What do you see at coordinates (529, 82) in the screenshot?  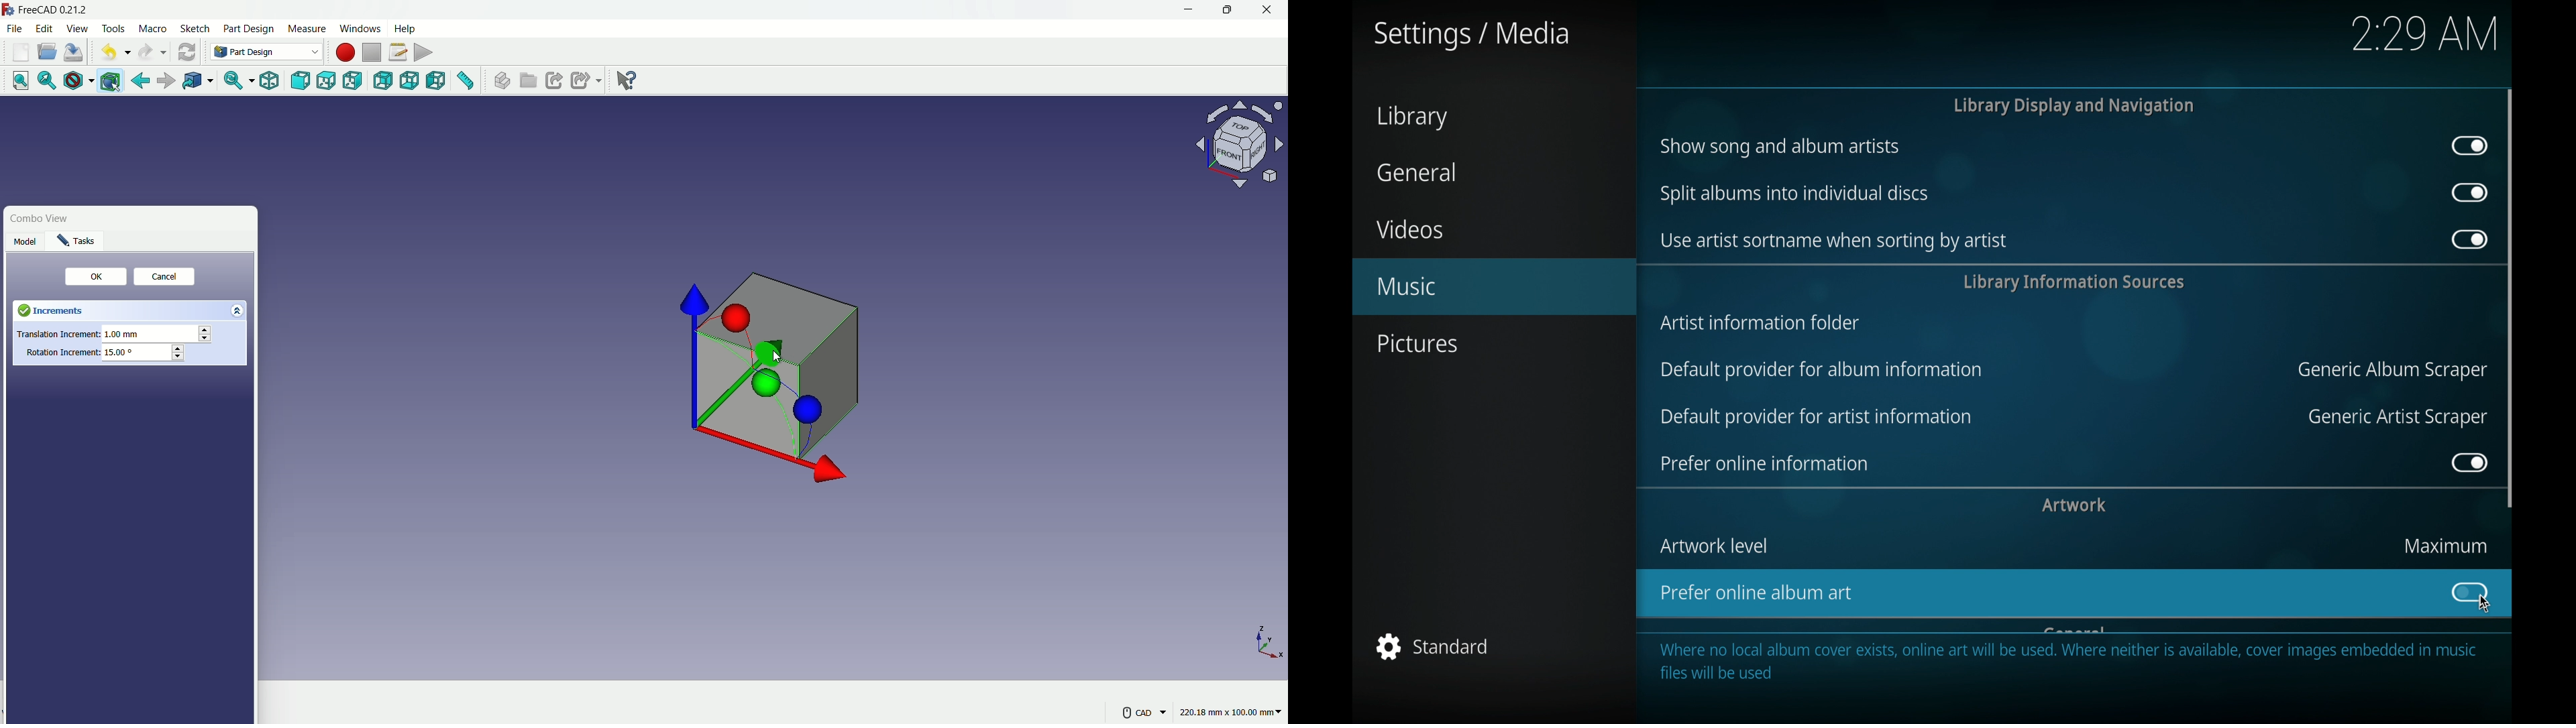 I see `create group` at bounding box center [529, 82].